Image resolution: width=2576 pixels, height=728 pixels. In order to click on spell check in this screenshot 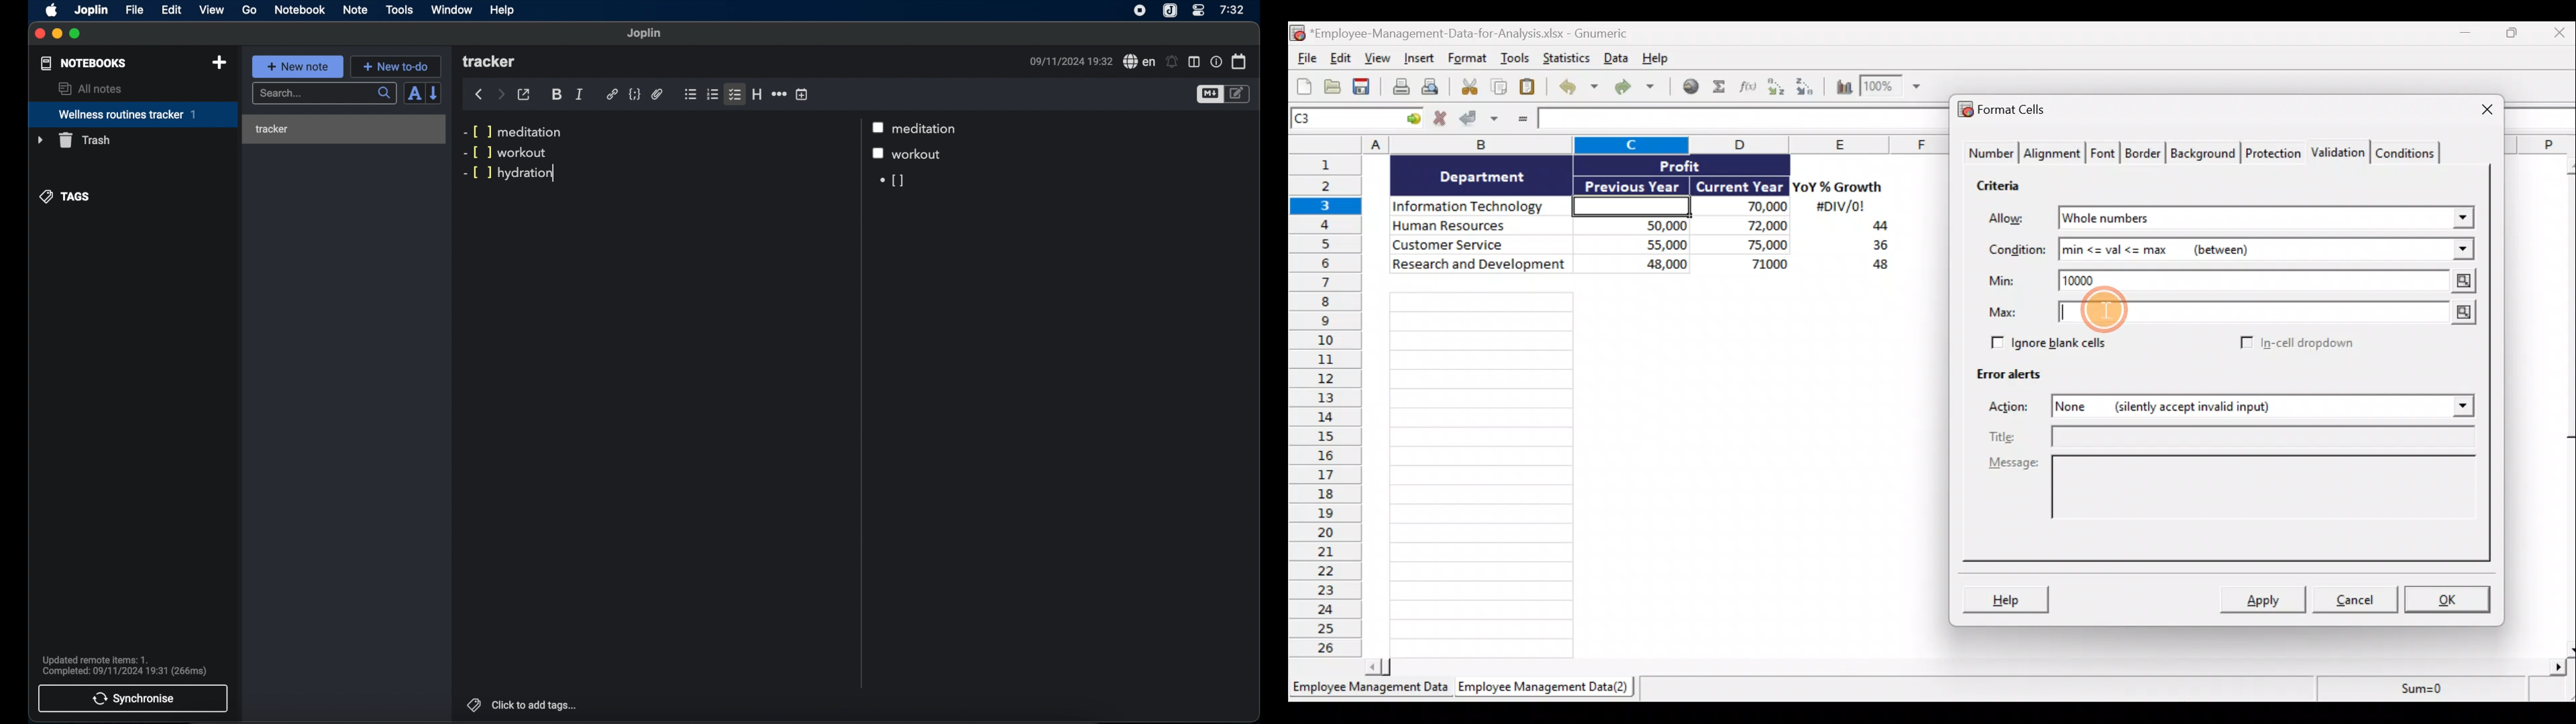, I will do `click(1137, 61)`.